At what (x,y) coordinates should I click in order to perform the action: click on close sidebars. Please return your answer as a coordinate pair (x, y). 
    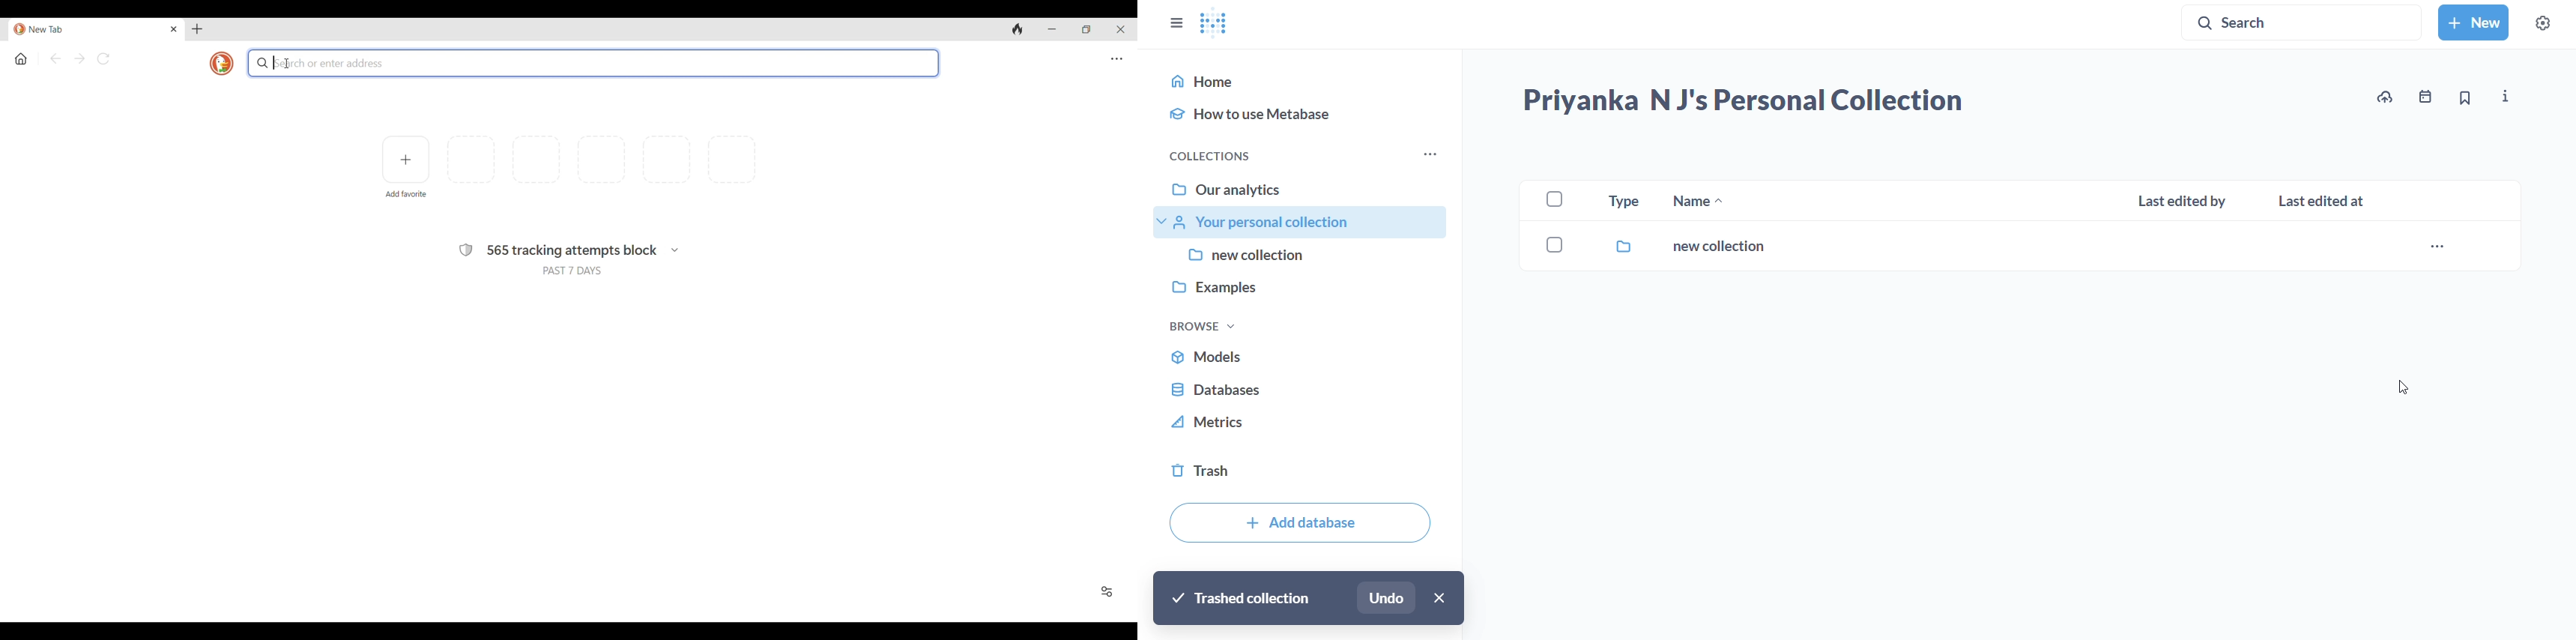
    Looking at the image, I should click on (1175, 24).